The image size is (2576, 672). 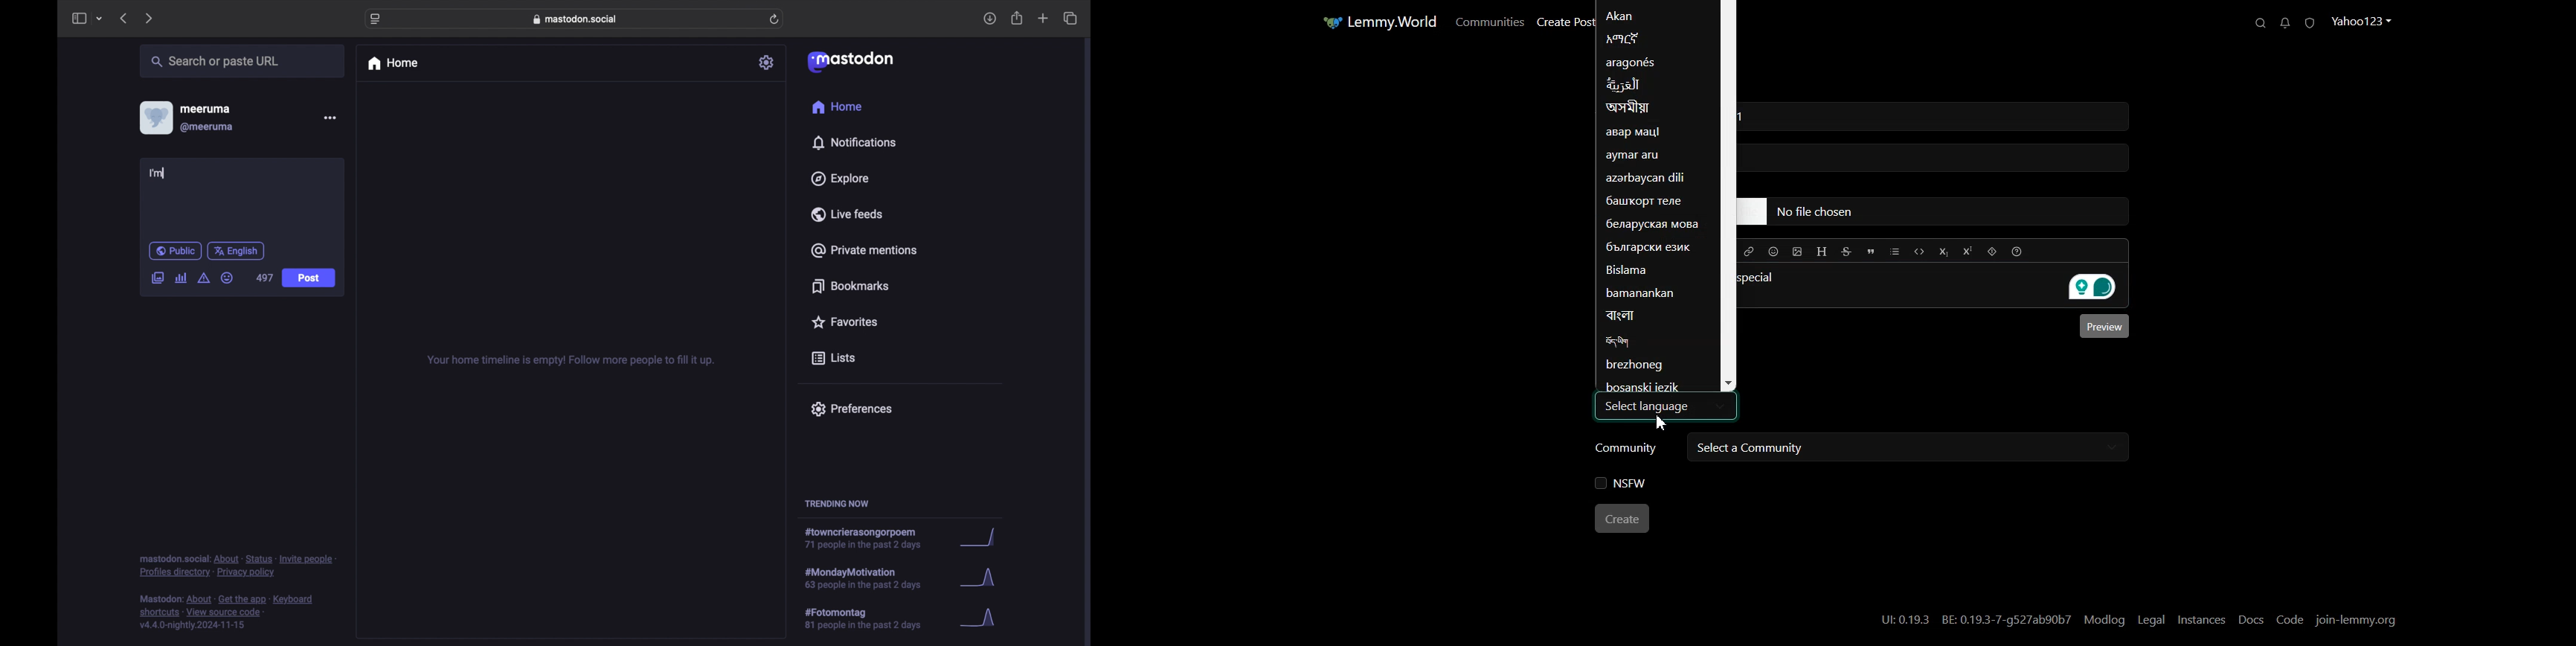 I want to click on Legal, so click(x=2151, y=619).